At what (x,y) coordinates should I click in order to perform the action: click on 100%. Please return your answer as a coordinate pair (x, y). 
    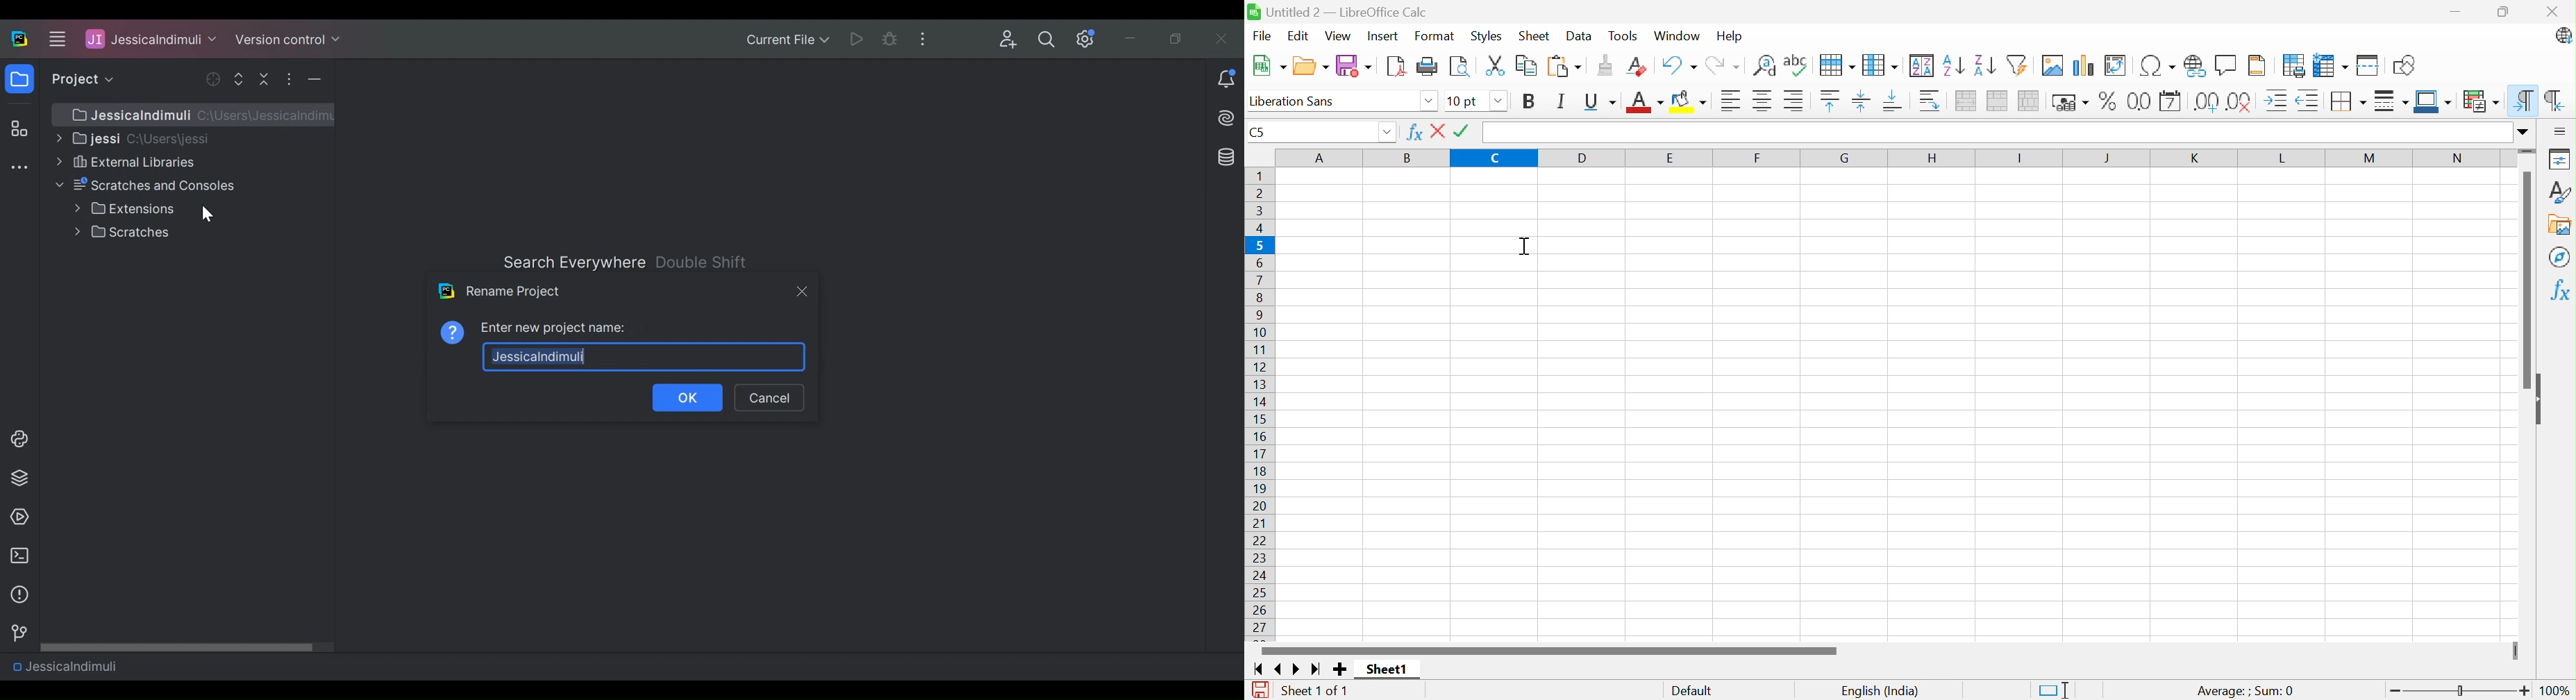
    Looking at the image, I should click on (2558, 692).